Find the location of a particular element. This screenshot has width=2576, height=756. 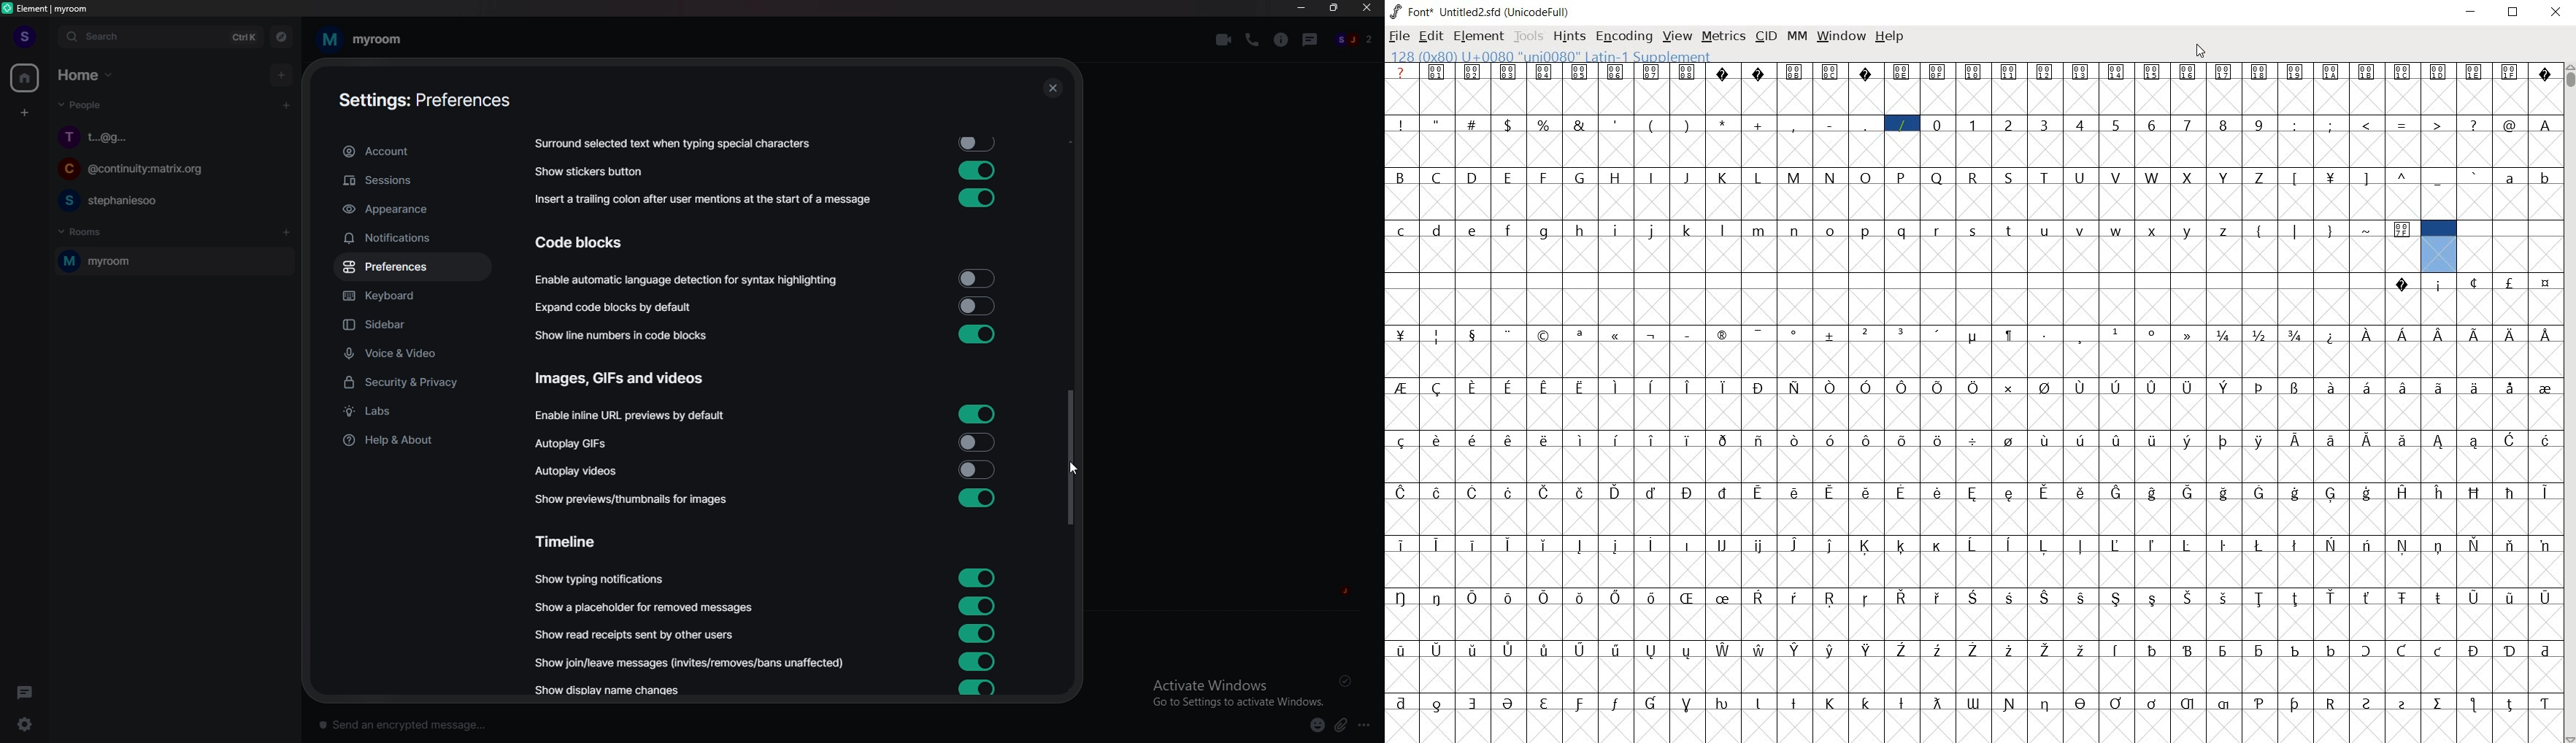

Symbol is located at coordinates (1510, 386).